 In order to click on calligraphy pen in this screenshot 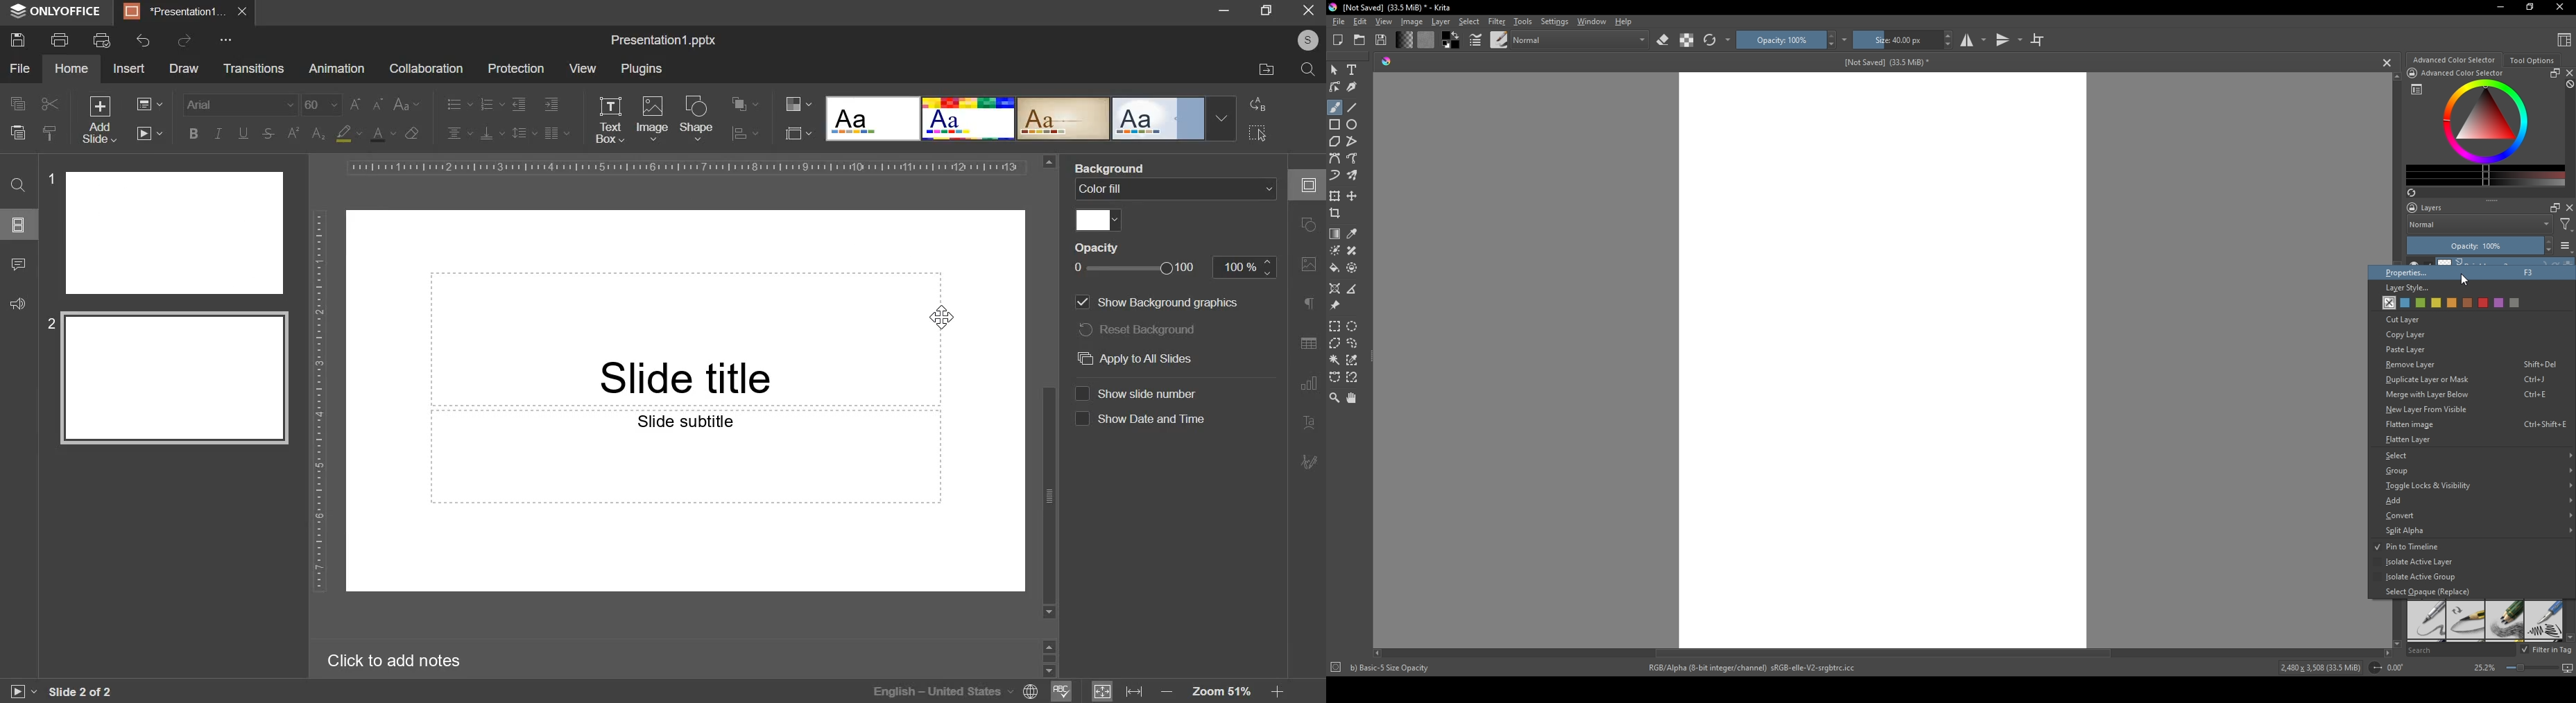, I will do `click(2544, 622)`.